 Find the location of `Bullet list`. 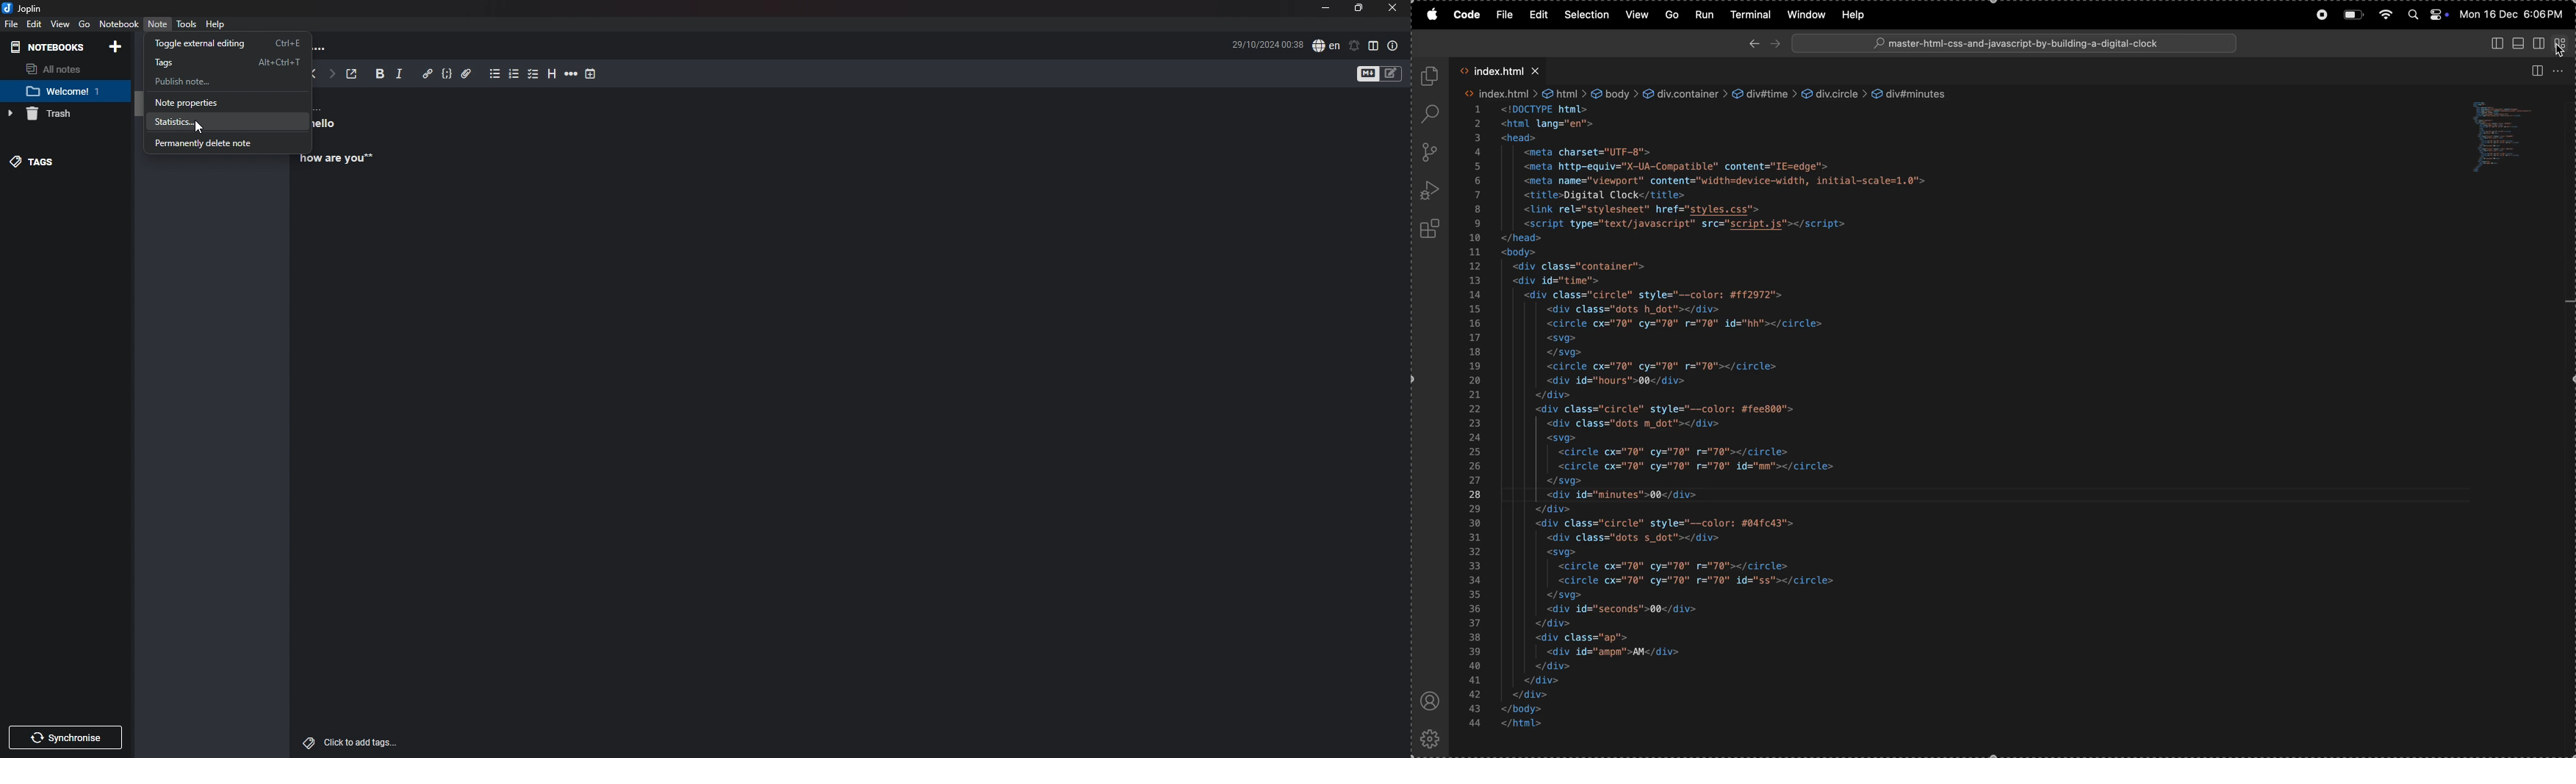

Bullet list is located at coordinates (495, 74).